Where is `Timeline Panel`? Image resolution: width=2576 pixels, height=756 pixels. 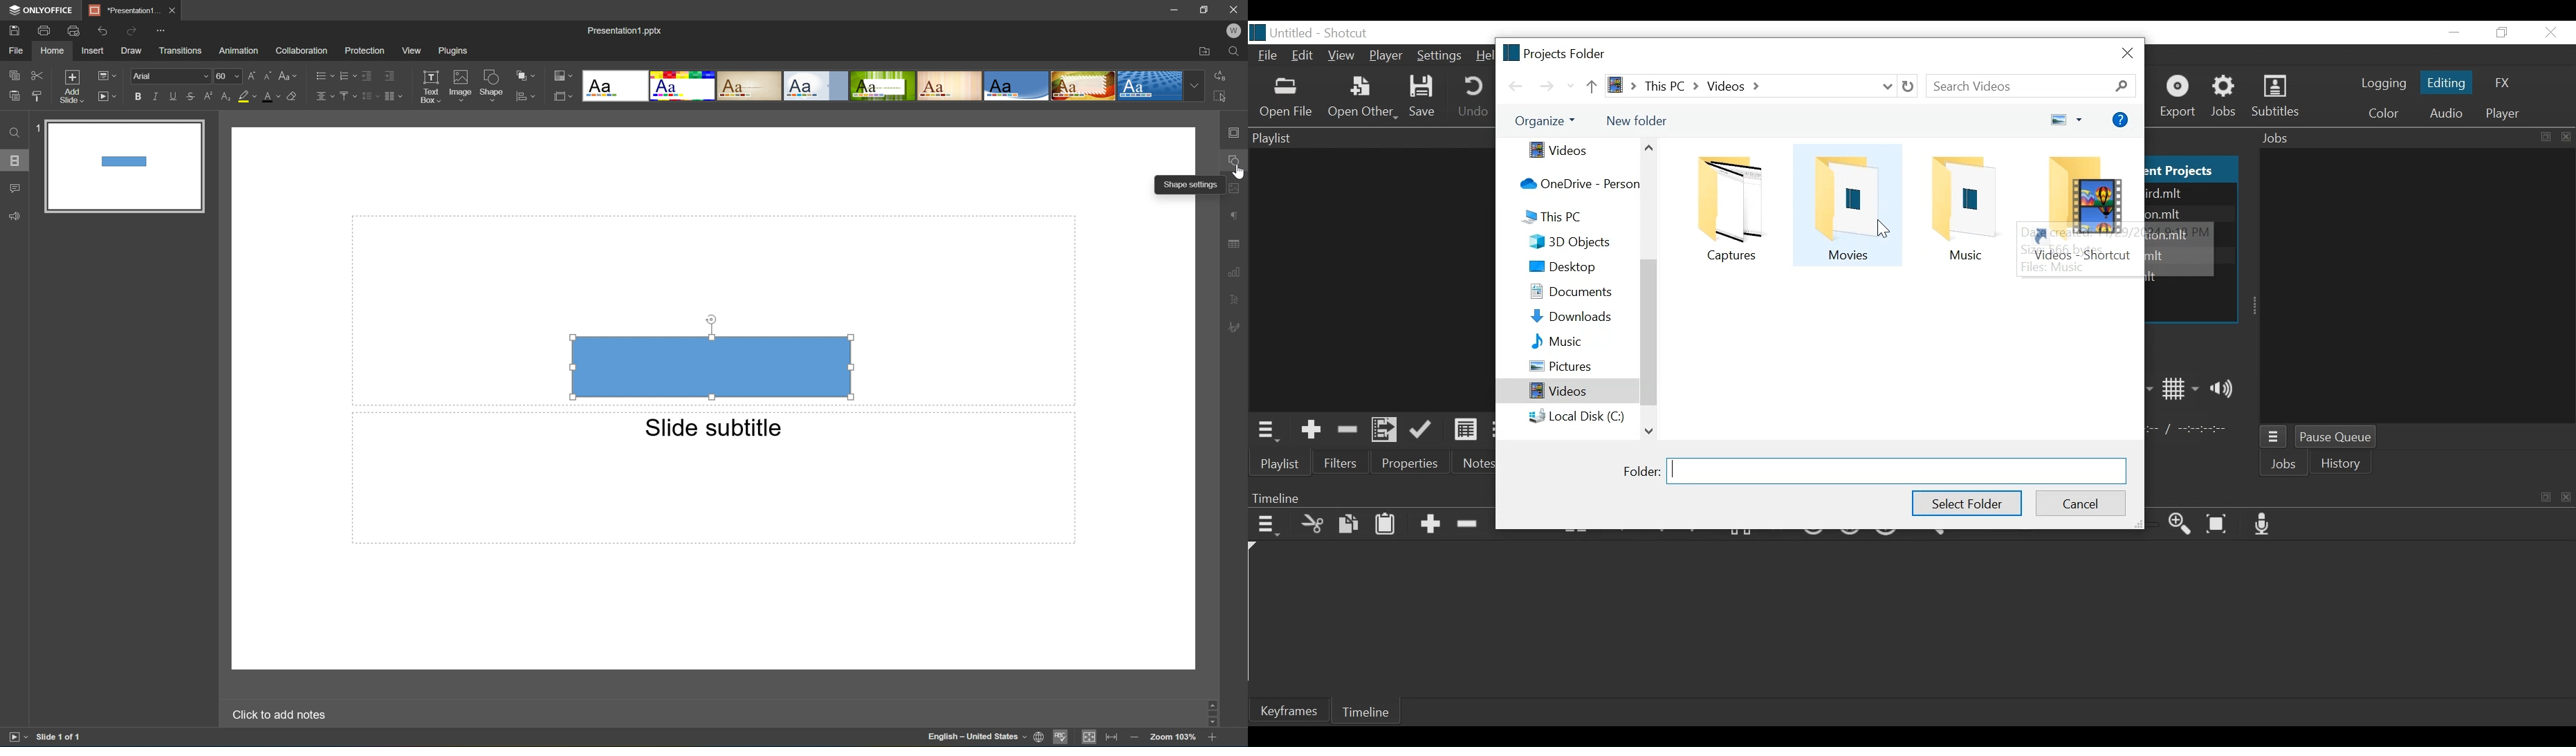
Timeline Panel is located at coordinates (2367, 495).